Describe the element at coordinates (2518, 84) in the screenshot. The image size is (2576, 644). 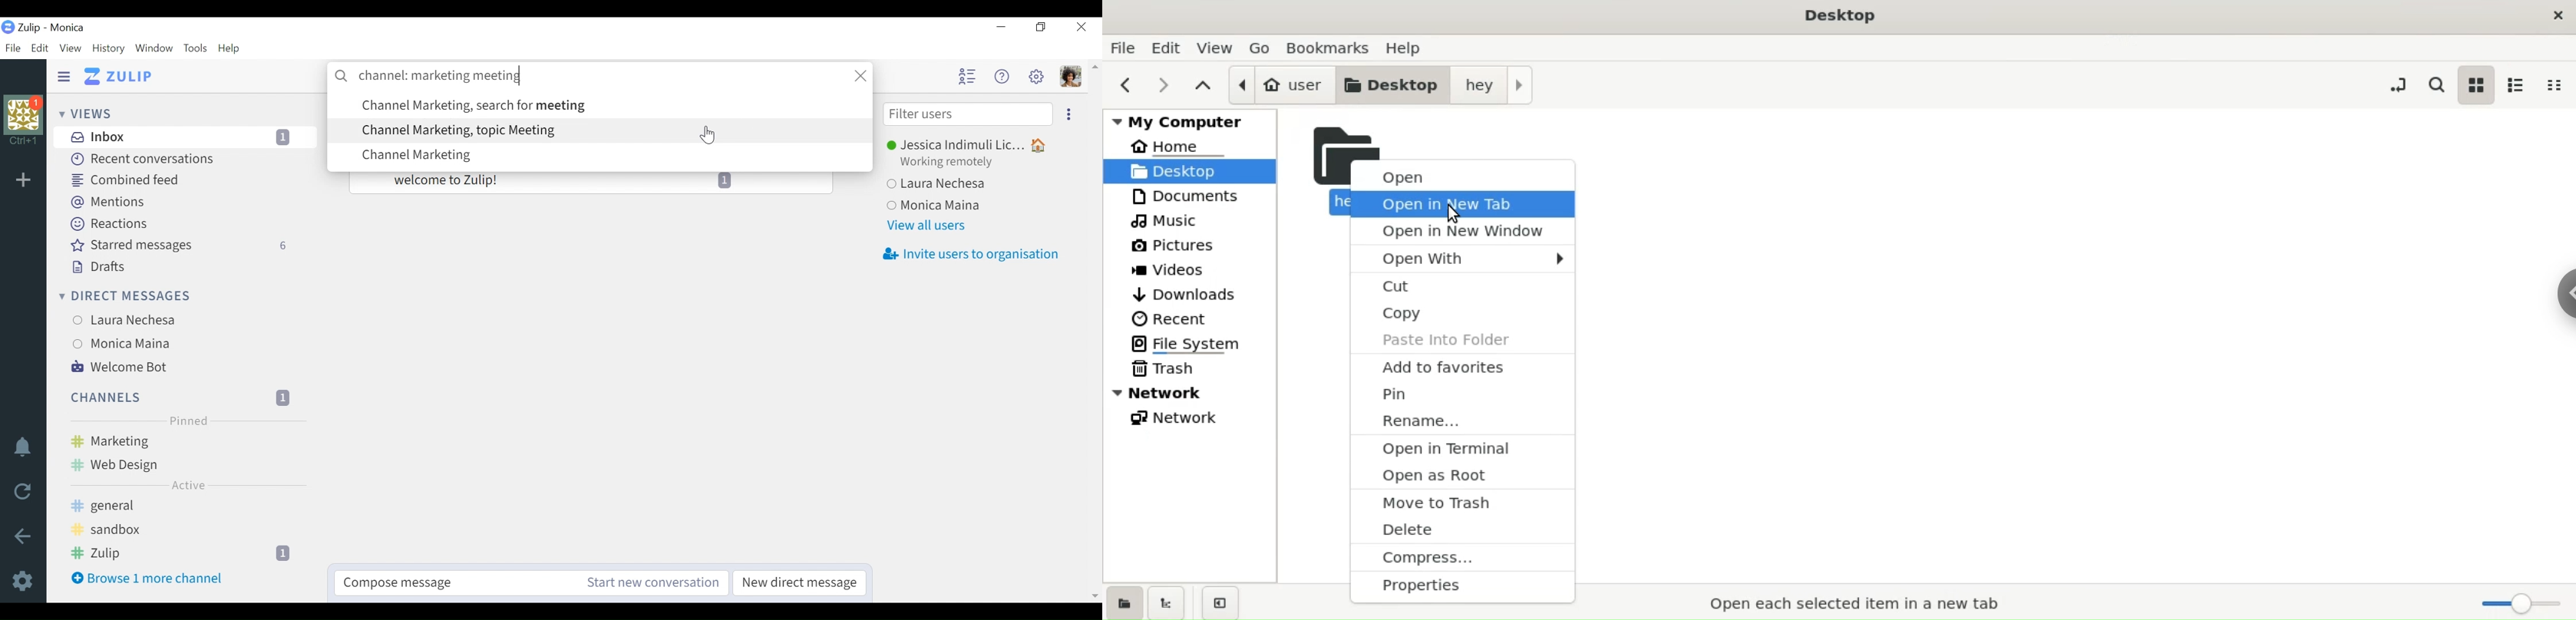
I see `list view` at that location.